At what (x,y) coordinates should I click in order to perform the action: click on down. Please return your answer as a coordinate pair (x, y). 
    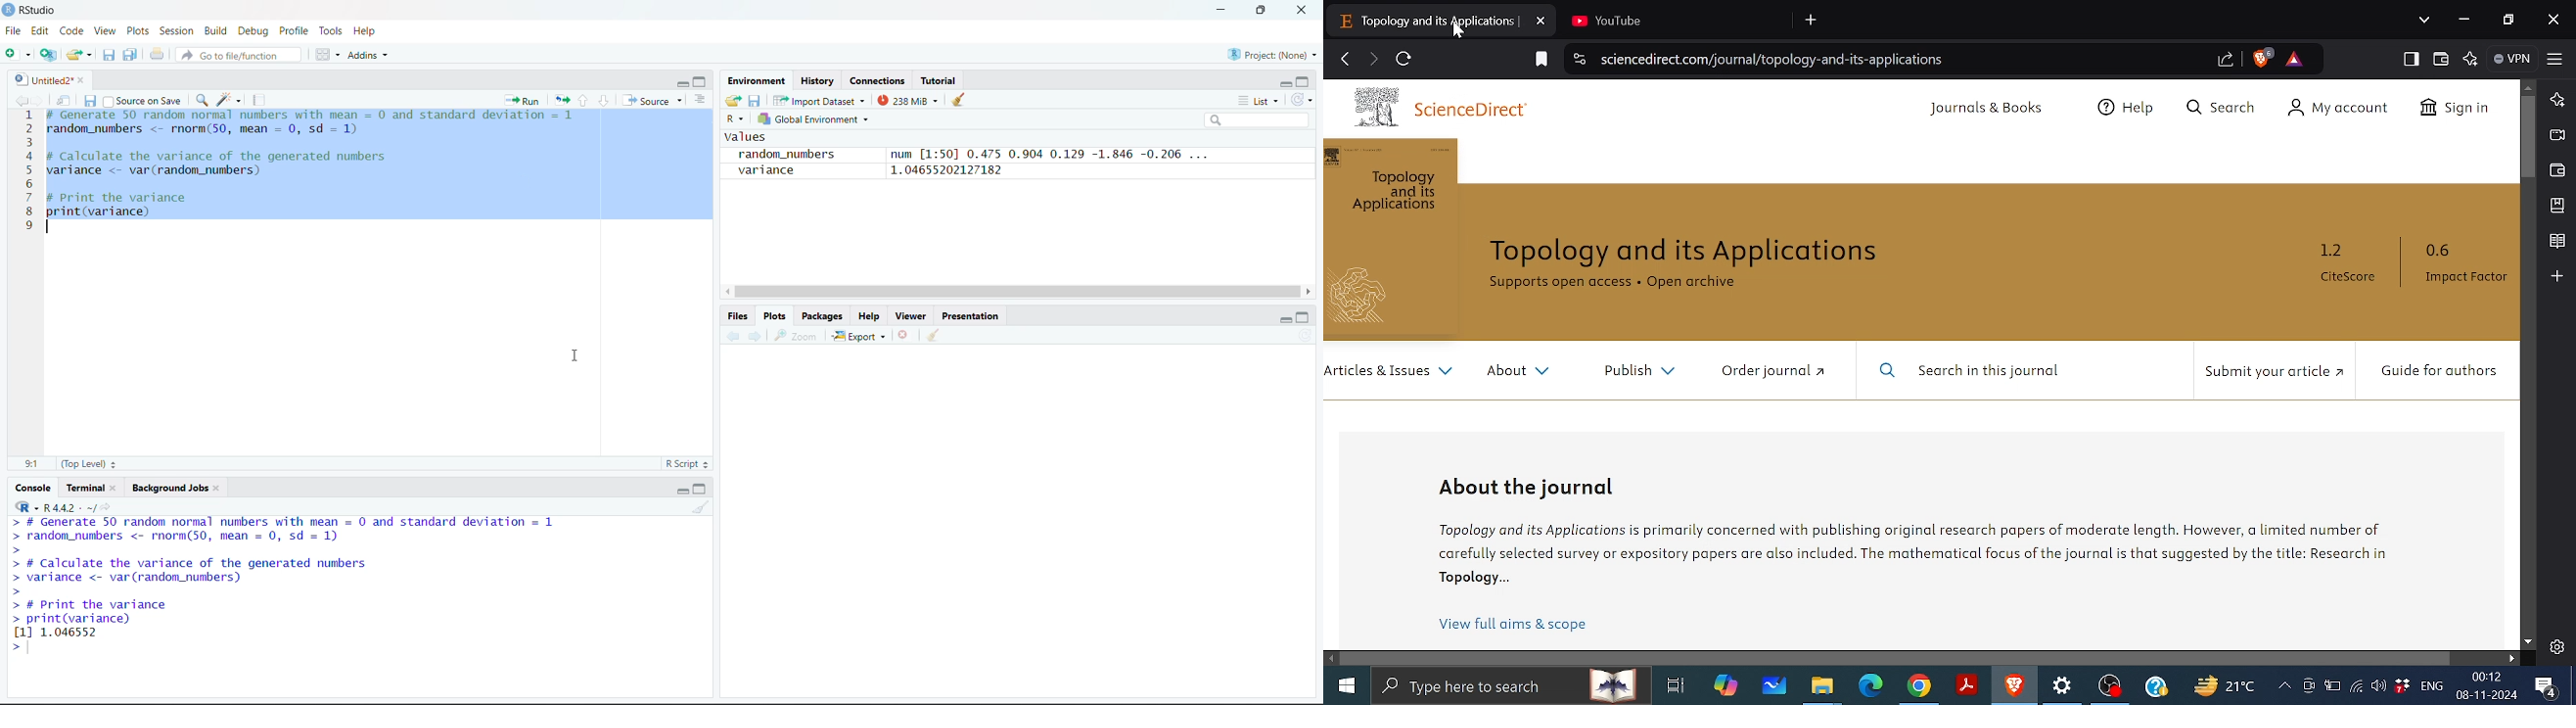
    Looking at the image, I should click on (603, 101).